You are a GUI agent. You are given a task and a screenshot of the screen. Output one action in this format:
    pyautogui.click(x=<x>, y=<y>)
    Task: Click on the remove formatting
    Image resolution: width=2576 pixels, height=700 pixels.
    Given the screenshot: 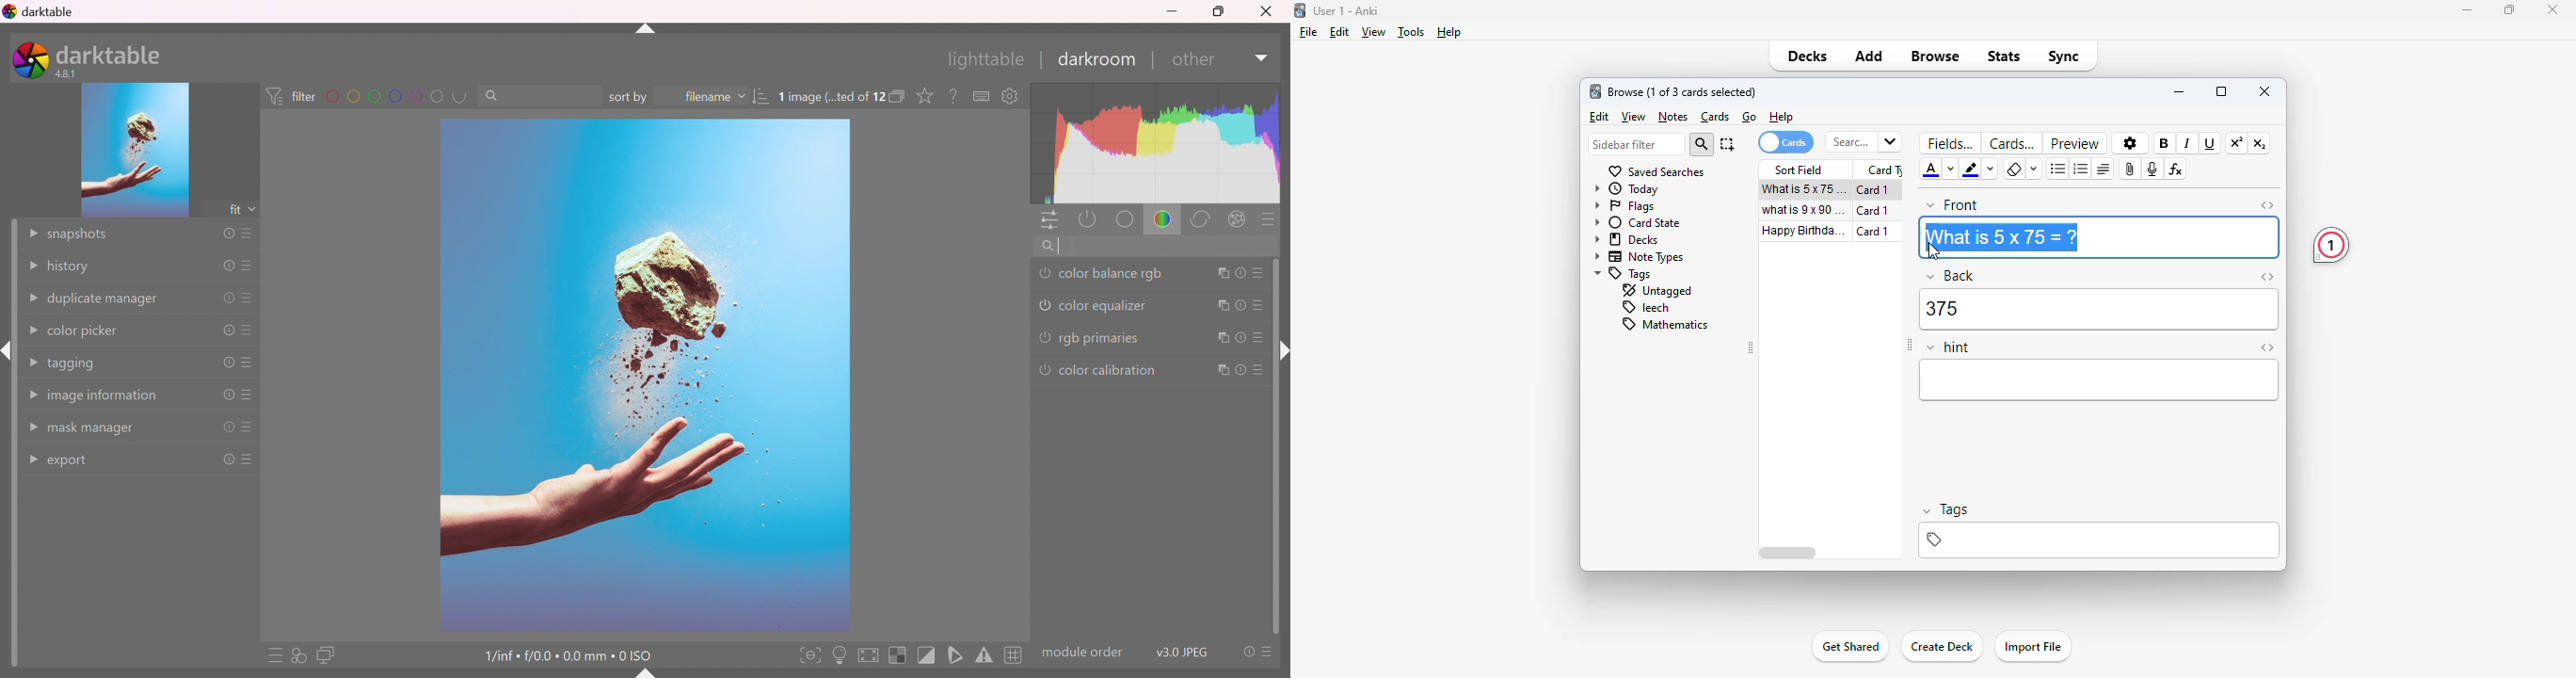 What is the action you would take?
    pyautogui.click(x=2015, y=169)
    